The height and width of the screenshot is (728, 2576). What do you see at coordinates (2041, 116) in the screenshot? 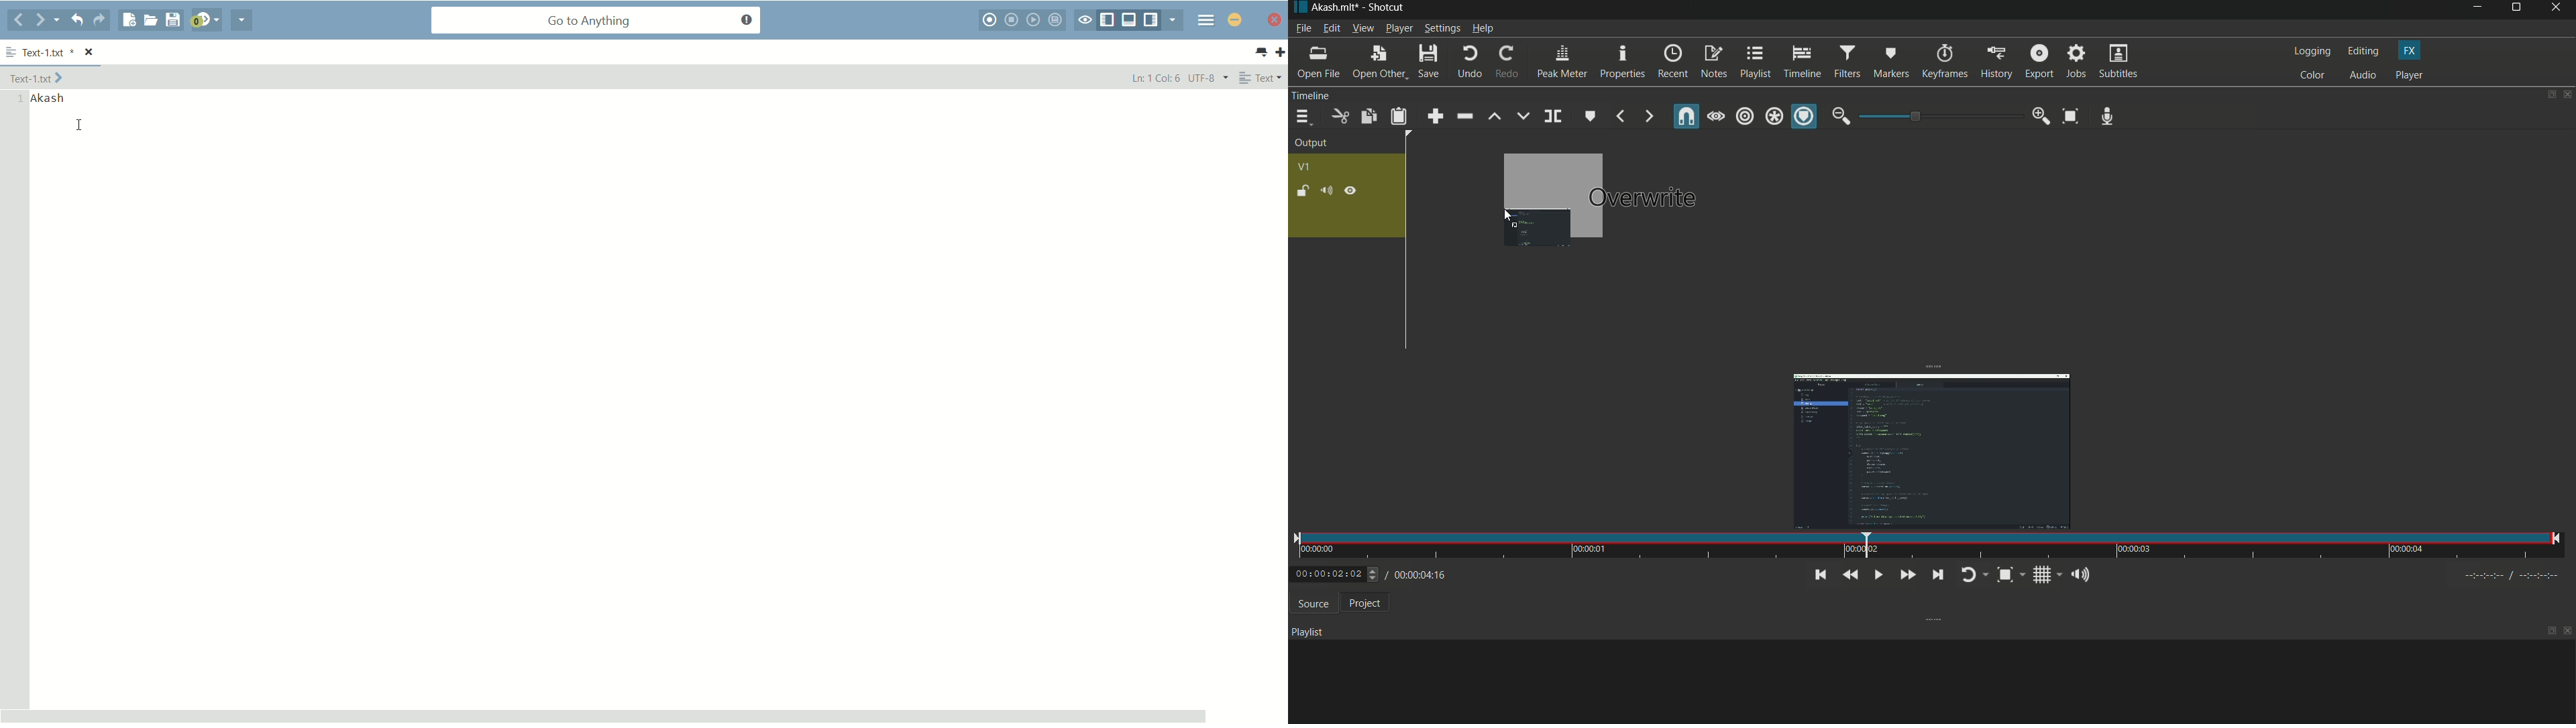
I see `zoom in` at bounding box center [2041, 116].